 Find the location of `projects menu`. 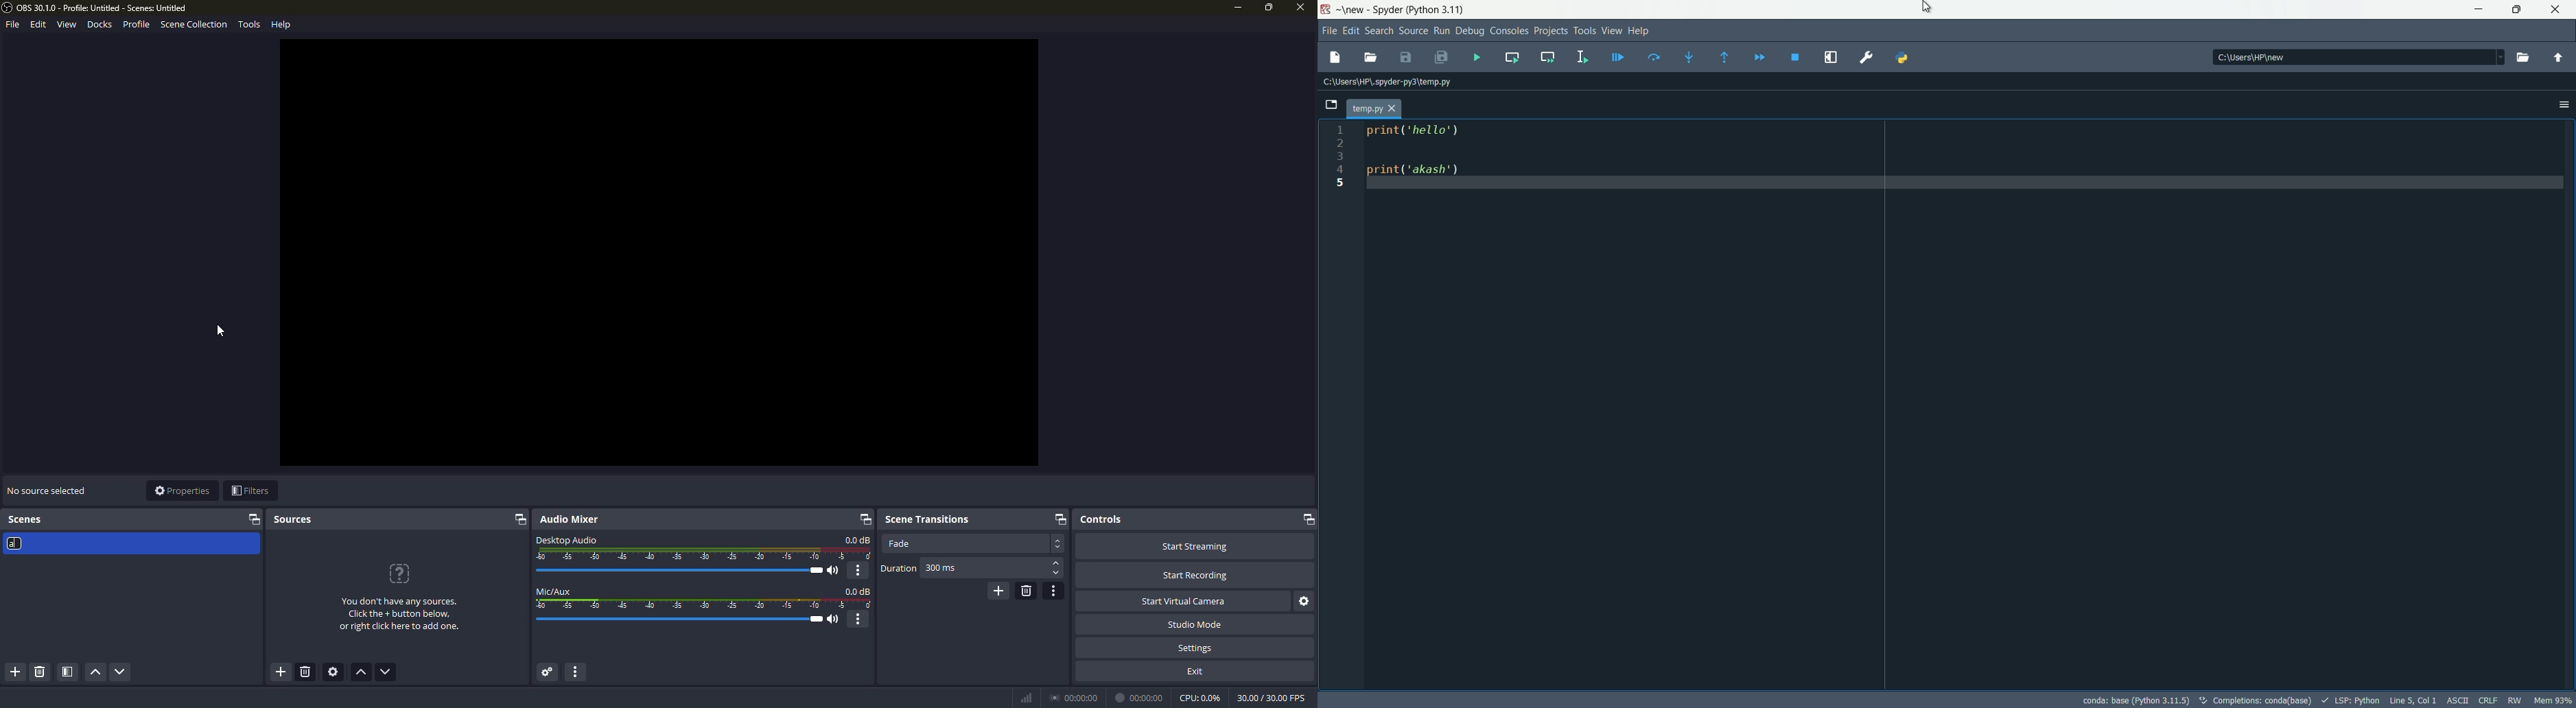

projects menu is located at coordinates (1550, 31).